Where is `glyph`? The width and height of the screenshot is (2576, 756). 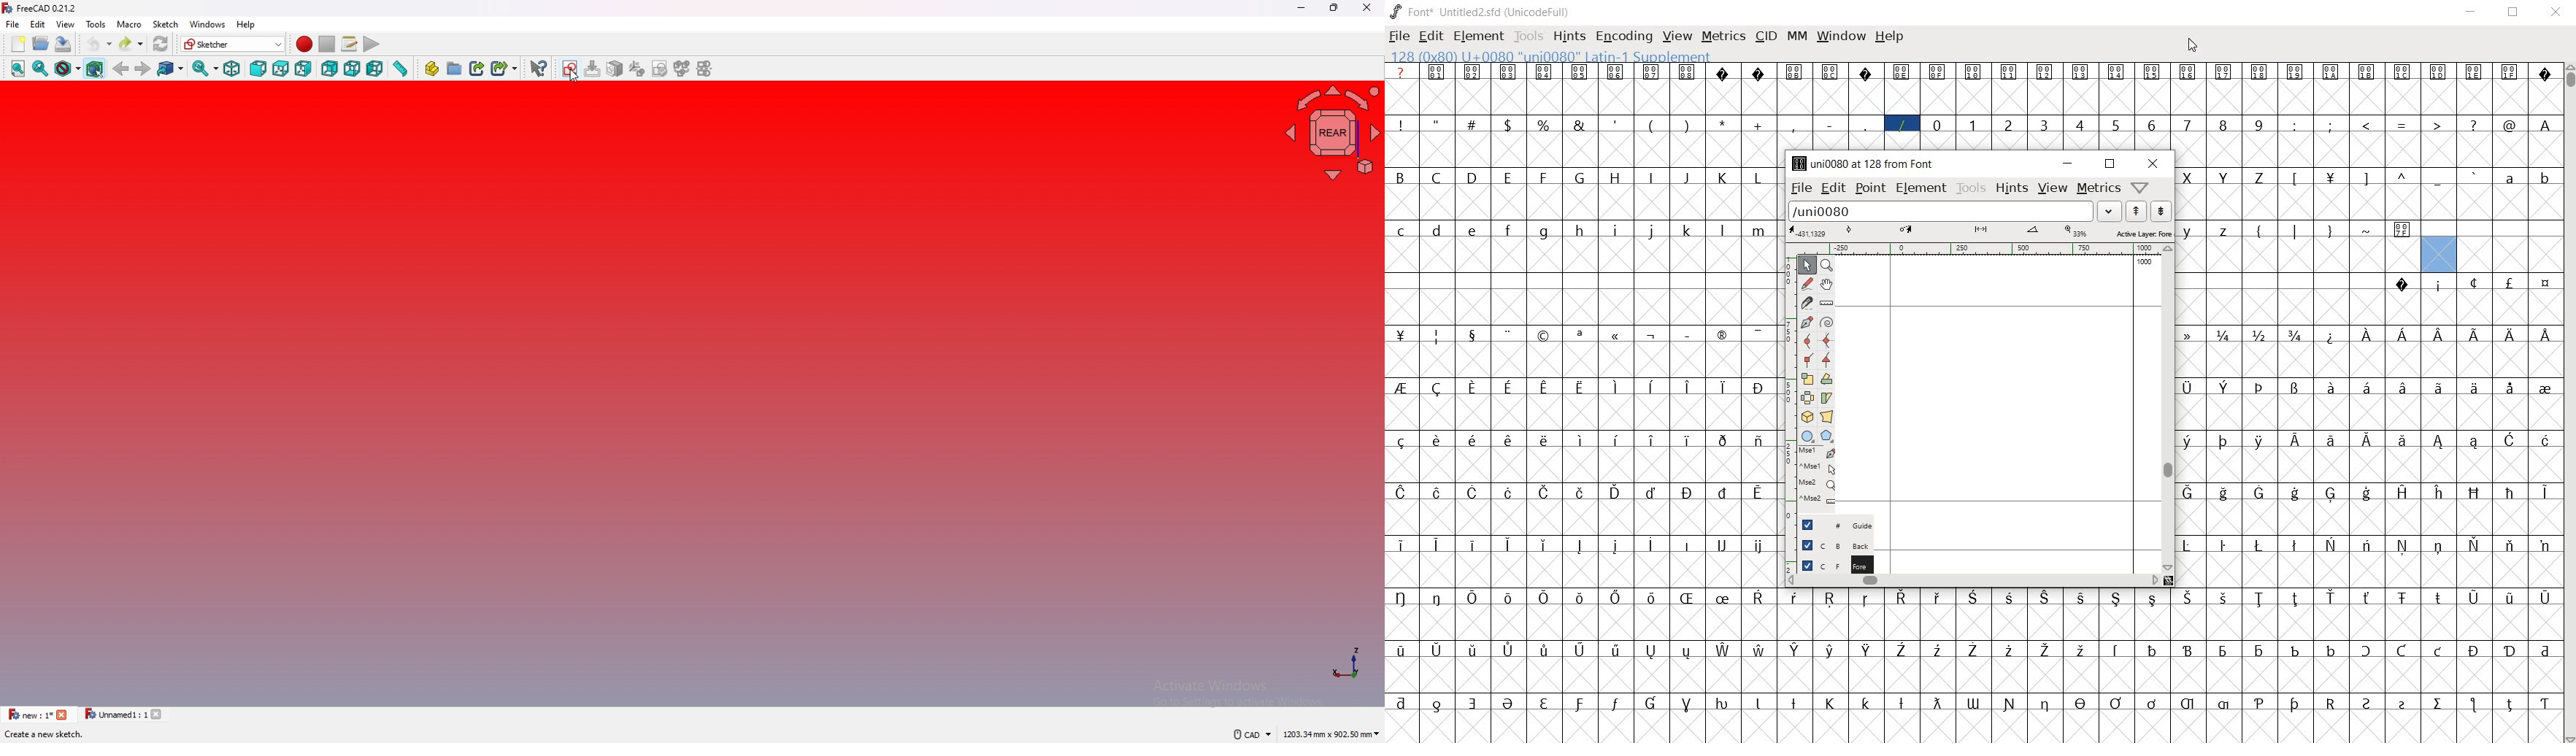 glyph is located at coordinates (1473, 704).